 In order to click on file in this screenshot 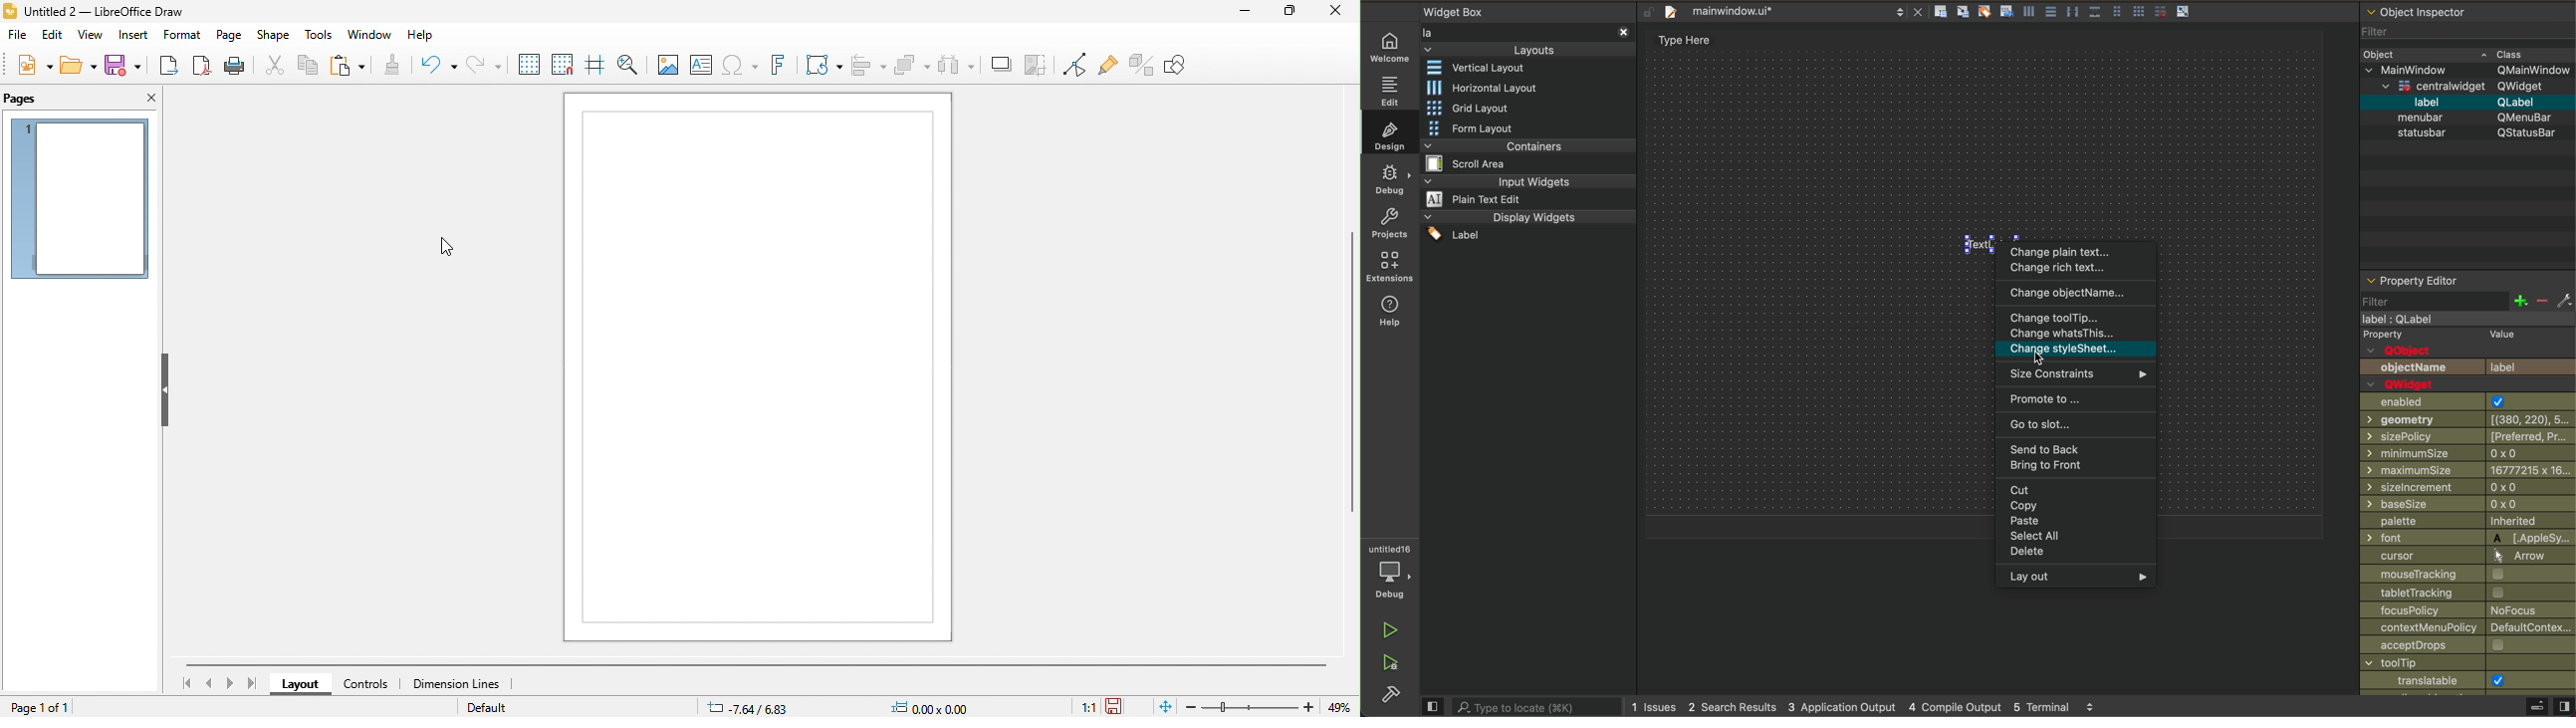, I will do `click(1790, 11)`.